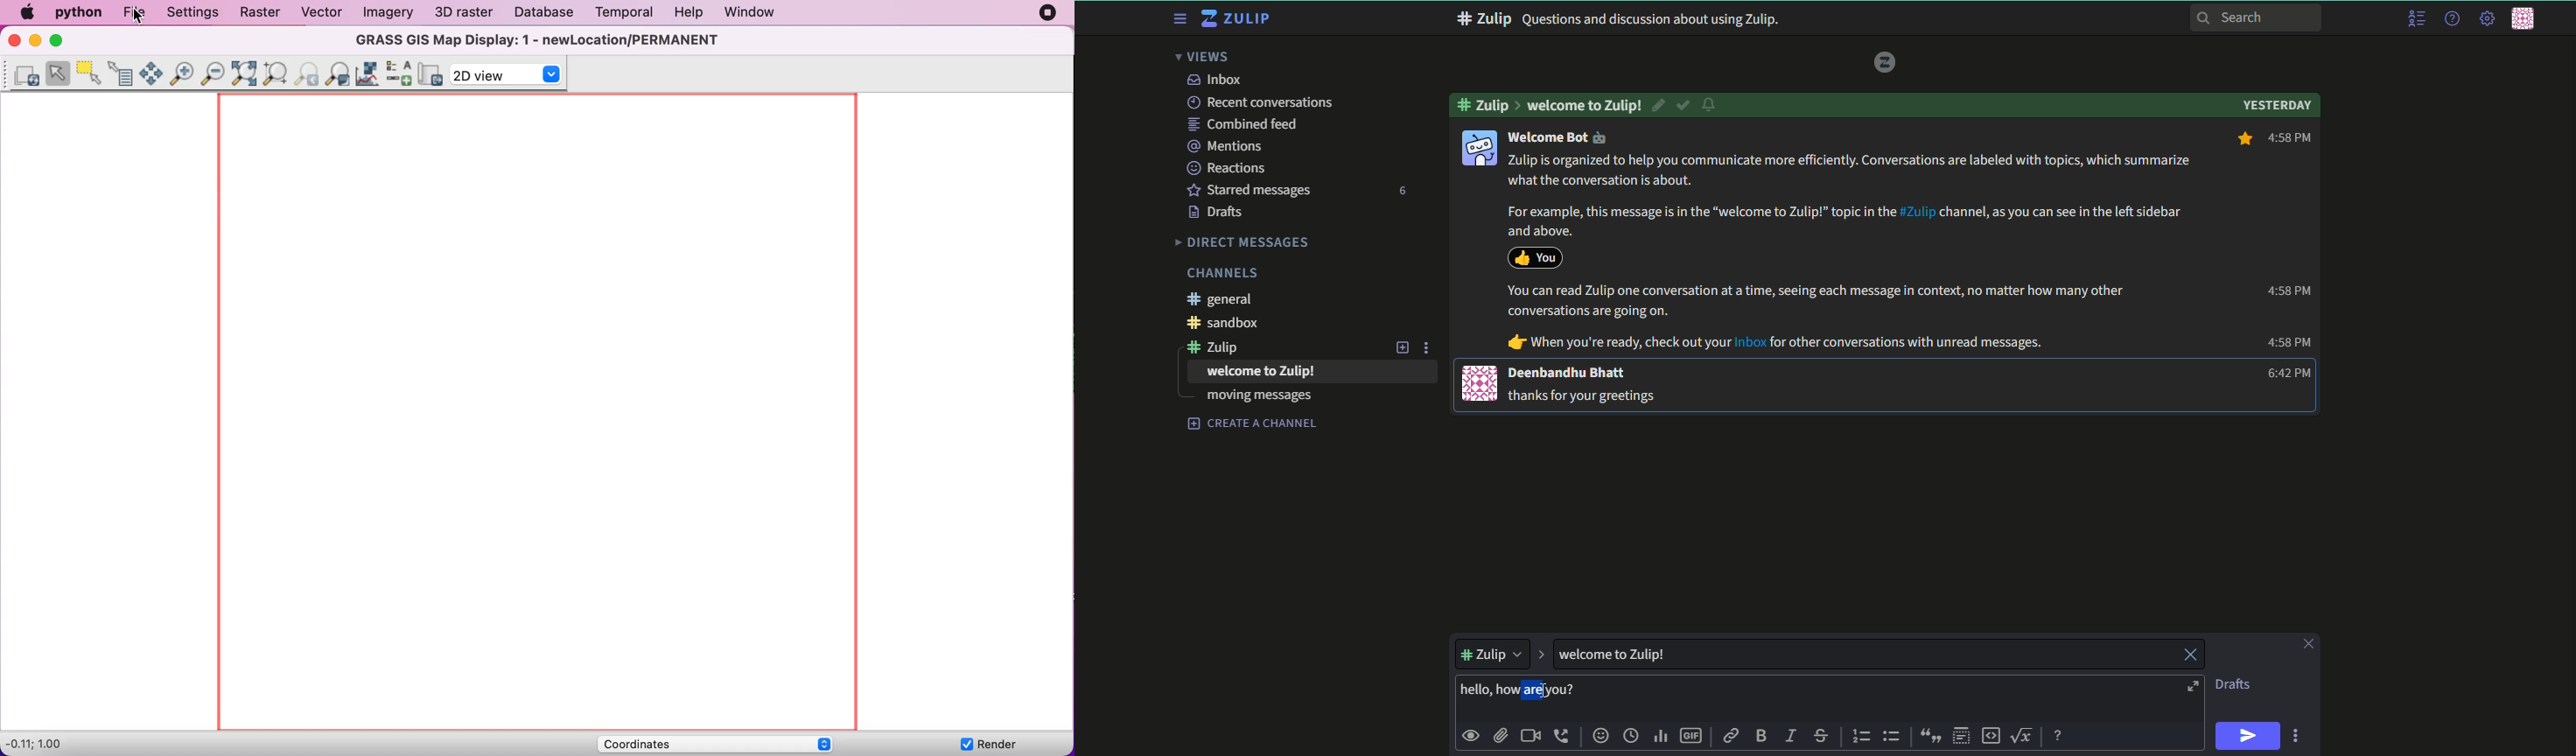 The height and width of the screenshot is (756, 2576). What do you see at coordinates (1634, 654) in the screenshot?
I see `textbox` at bounding box center [1634, 654].